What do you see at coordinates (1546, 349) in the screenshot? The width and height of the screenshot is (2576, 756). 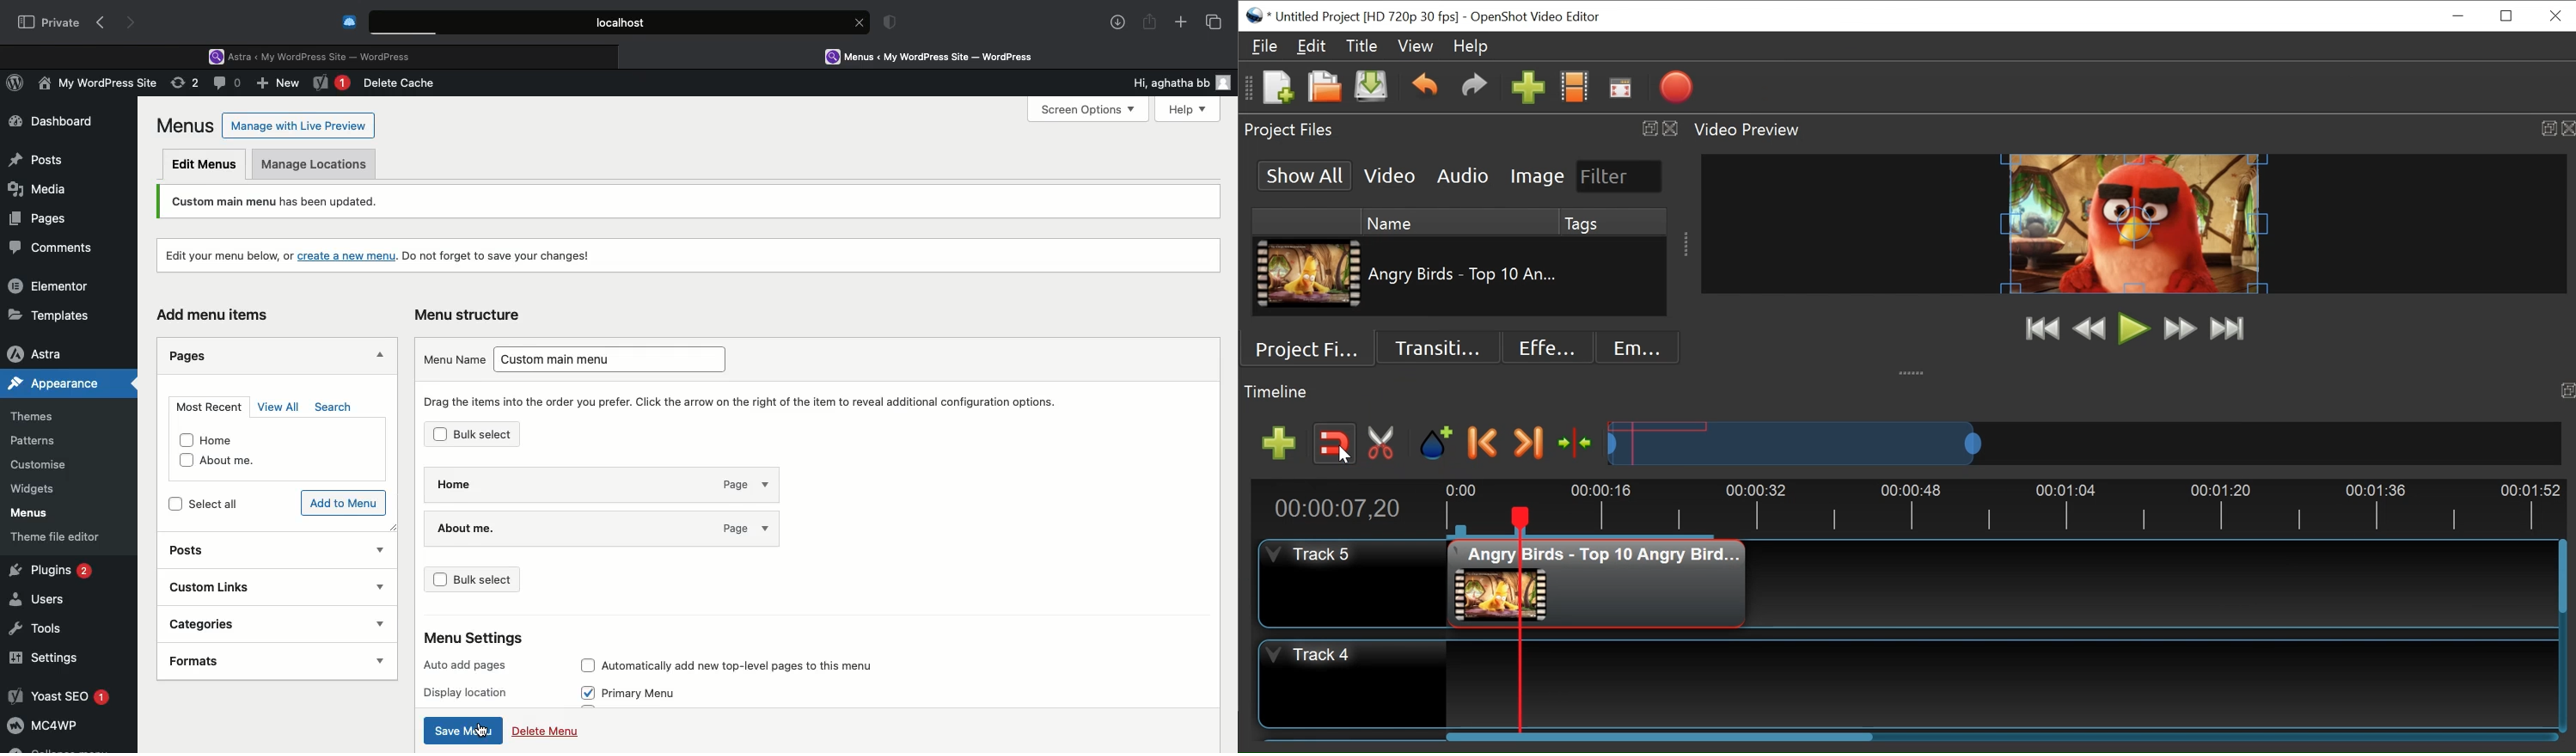 I see `Effects` at bounding box center [1546, 349].